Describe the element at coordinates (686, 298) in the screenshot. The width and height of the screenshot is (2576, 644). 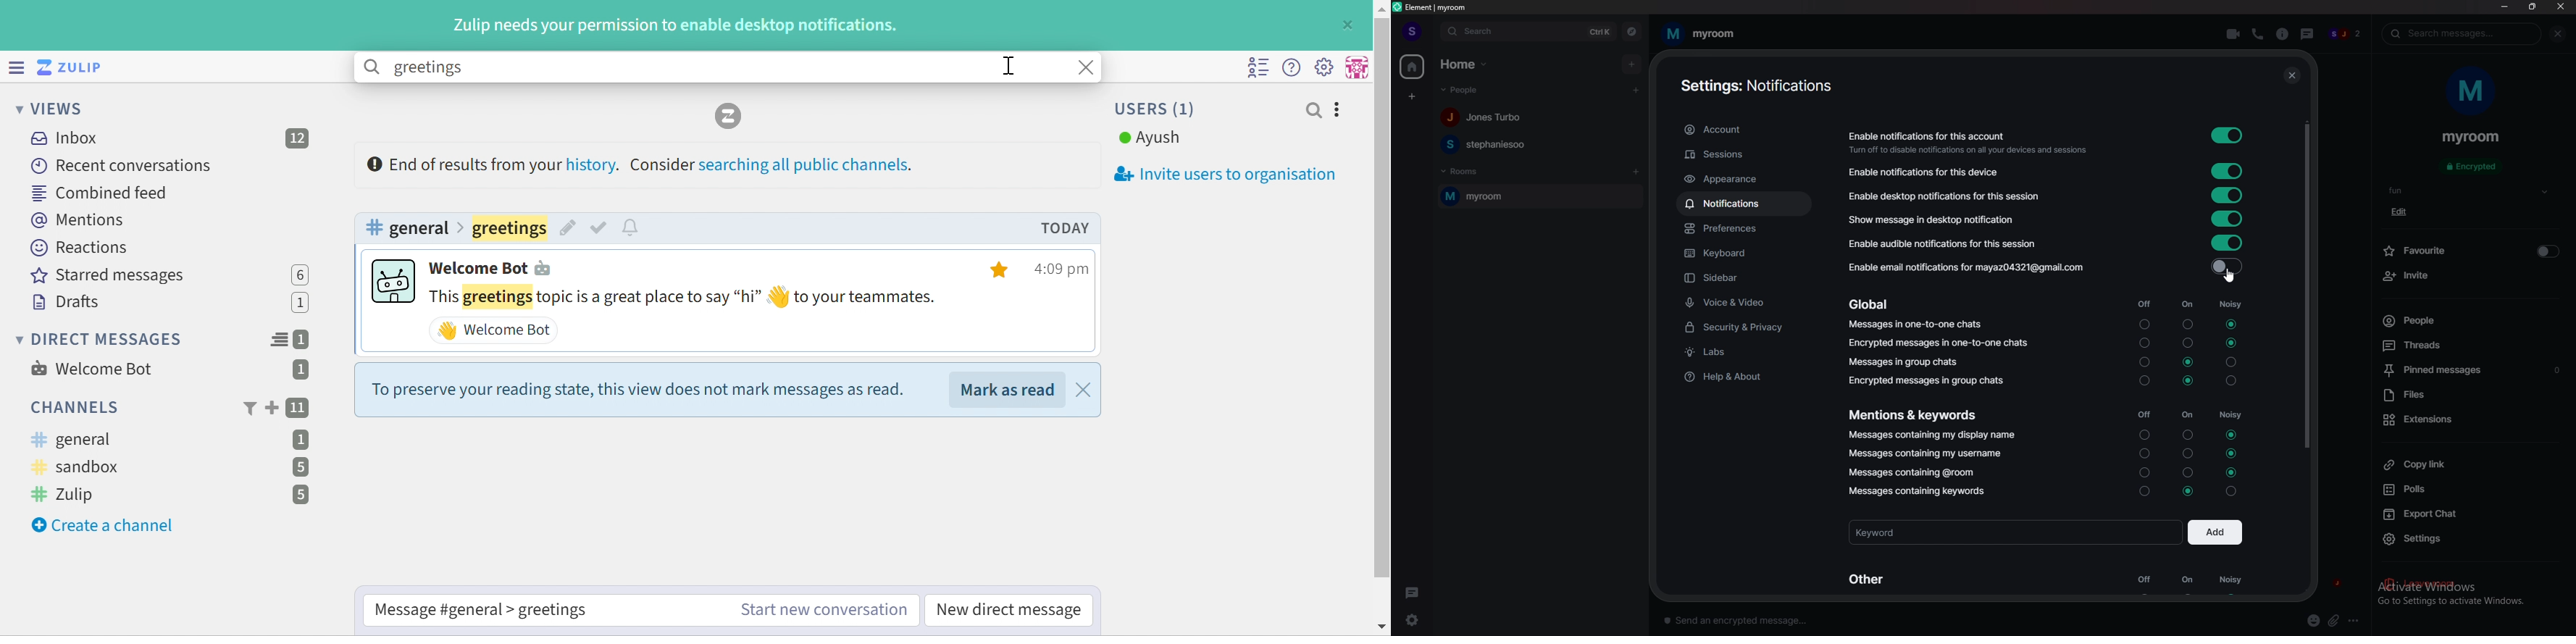
I see `This greetings topic is a great place to say "hi" to your teammates.` at that location.